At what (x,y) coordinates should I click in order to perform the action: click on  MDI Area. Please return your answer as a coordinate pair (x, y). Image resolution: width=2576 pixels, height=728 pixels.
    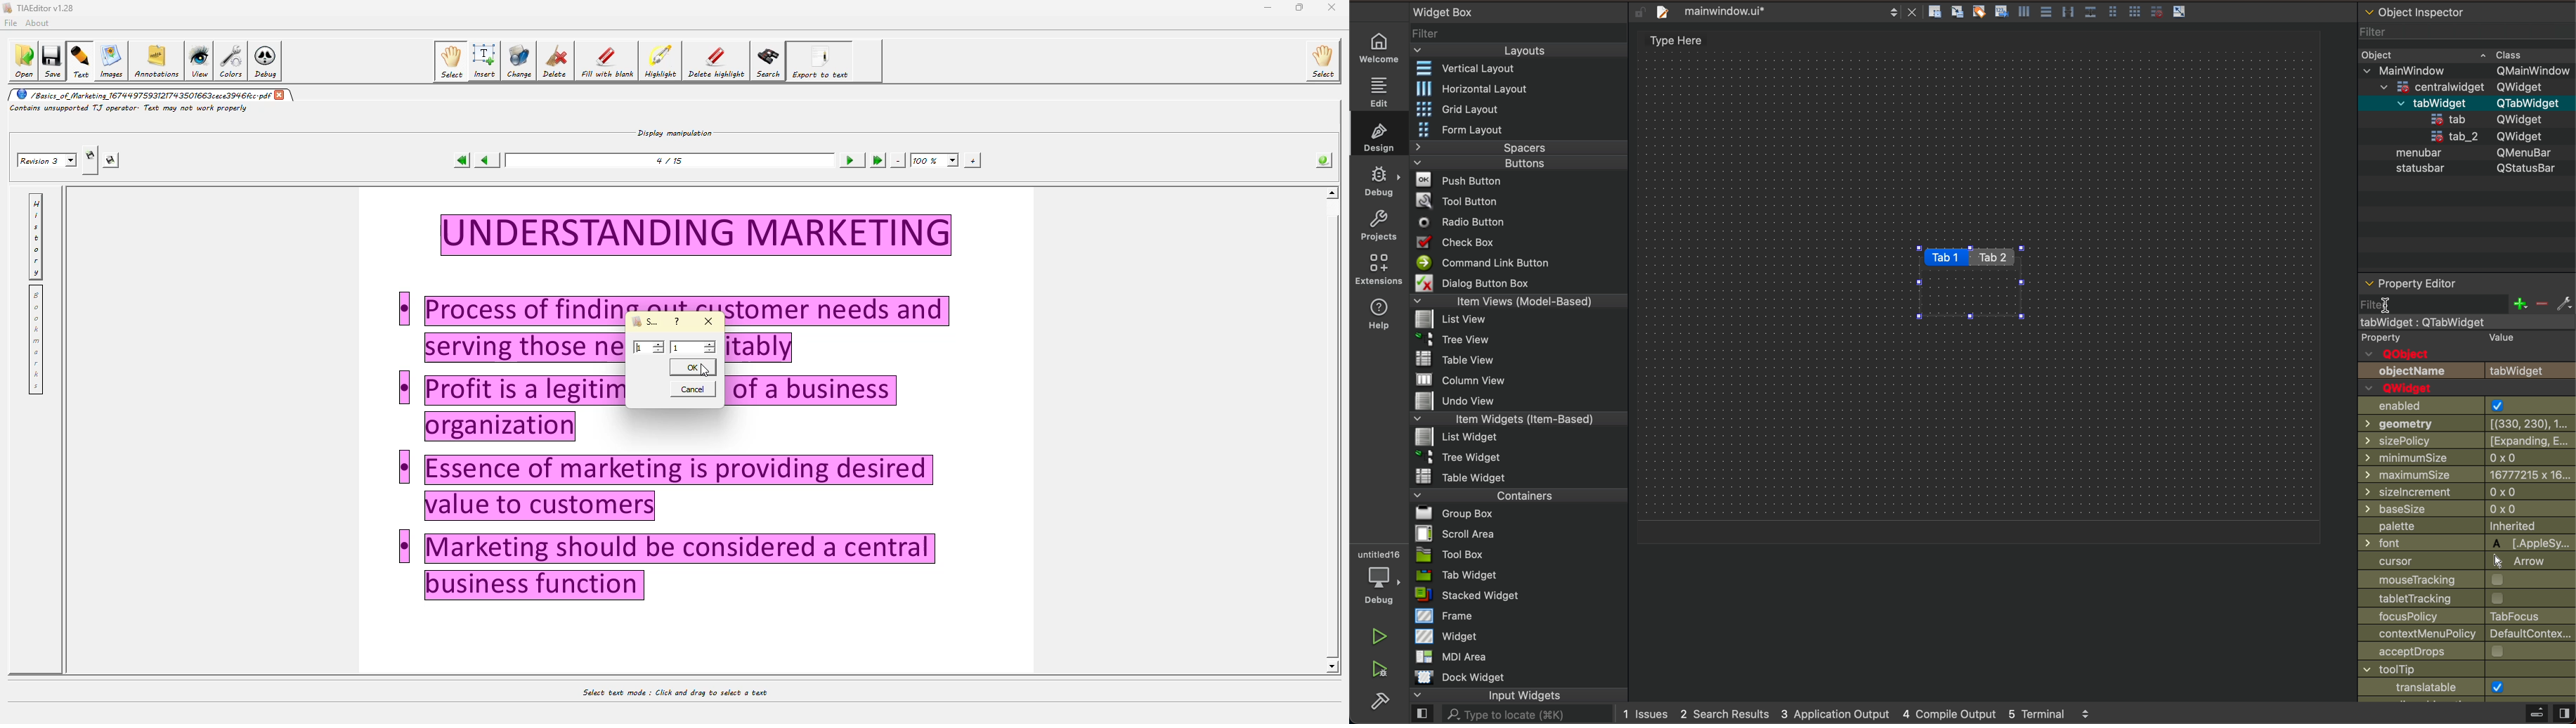
    Looking at the image, I should click on (1459, 656).